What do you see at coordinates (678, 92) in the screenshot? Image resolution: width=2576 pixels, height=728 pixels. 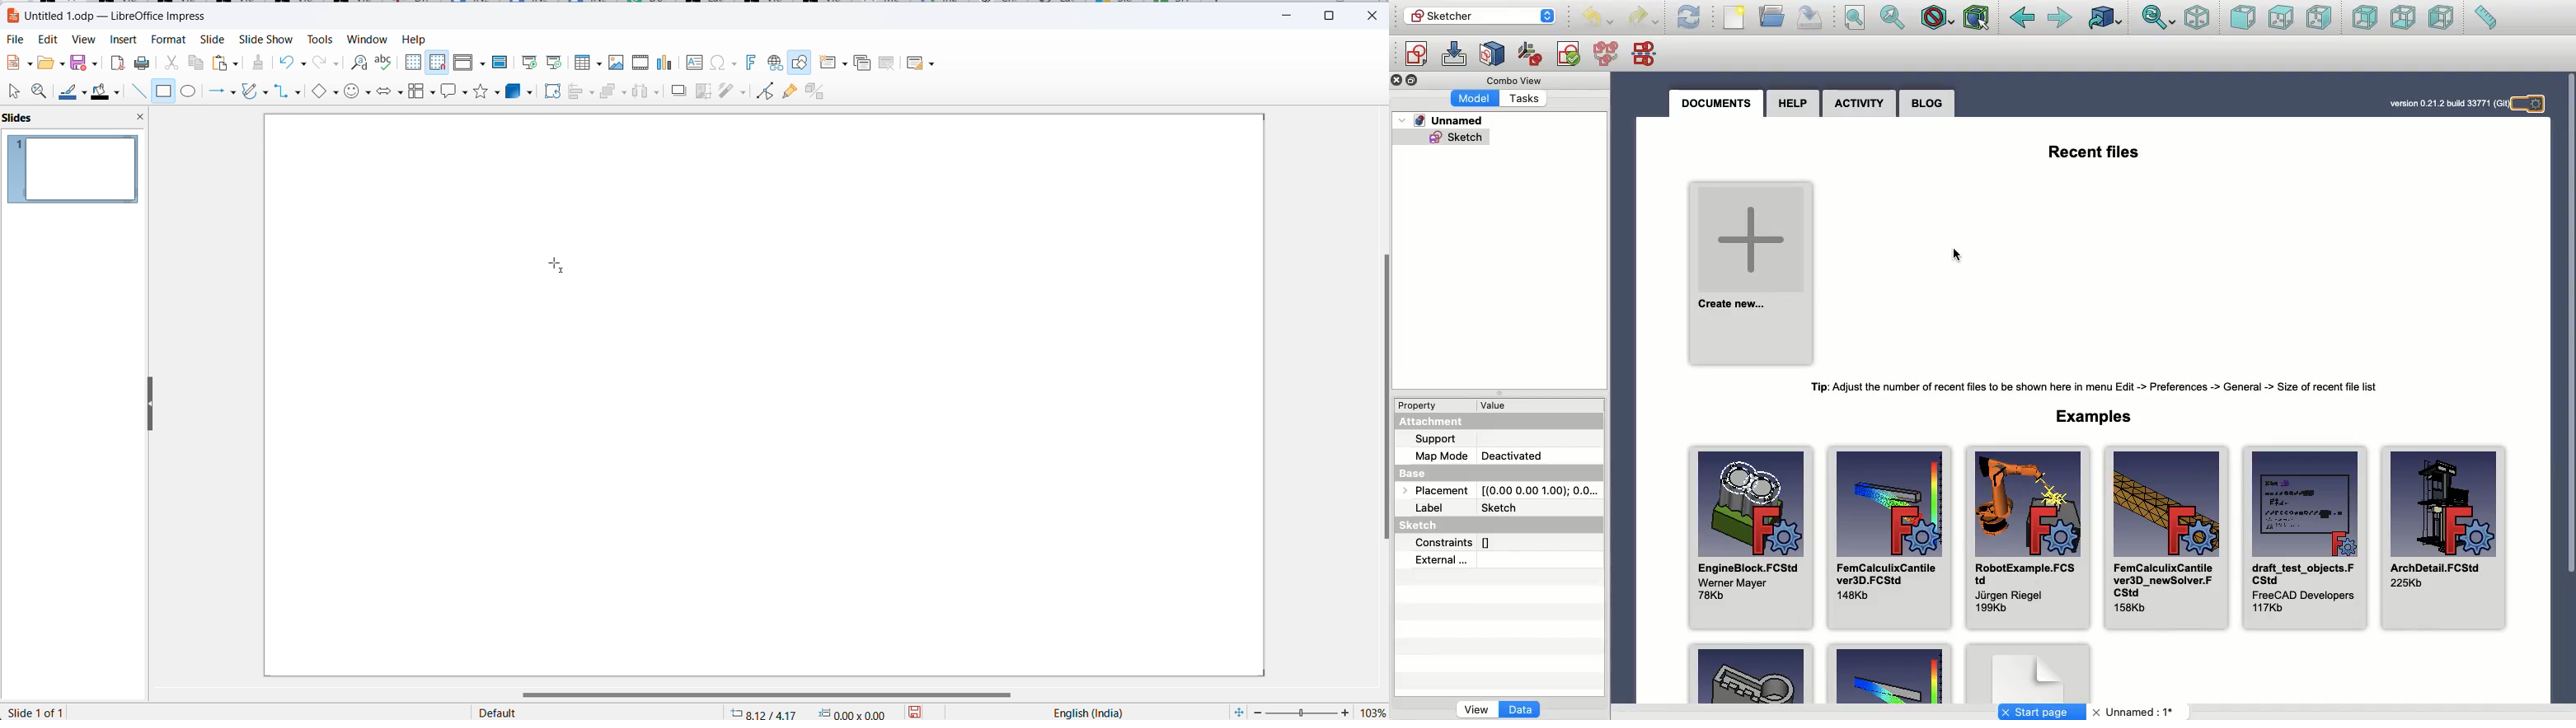 I see `shadow` at bounding box center [678, 92].